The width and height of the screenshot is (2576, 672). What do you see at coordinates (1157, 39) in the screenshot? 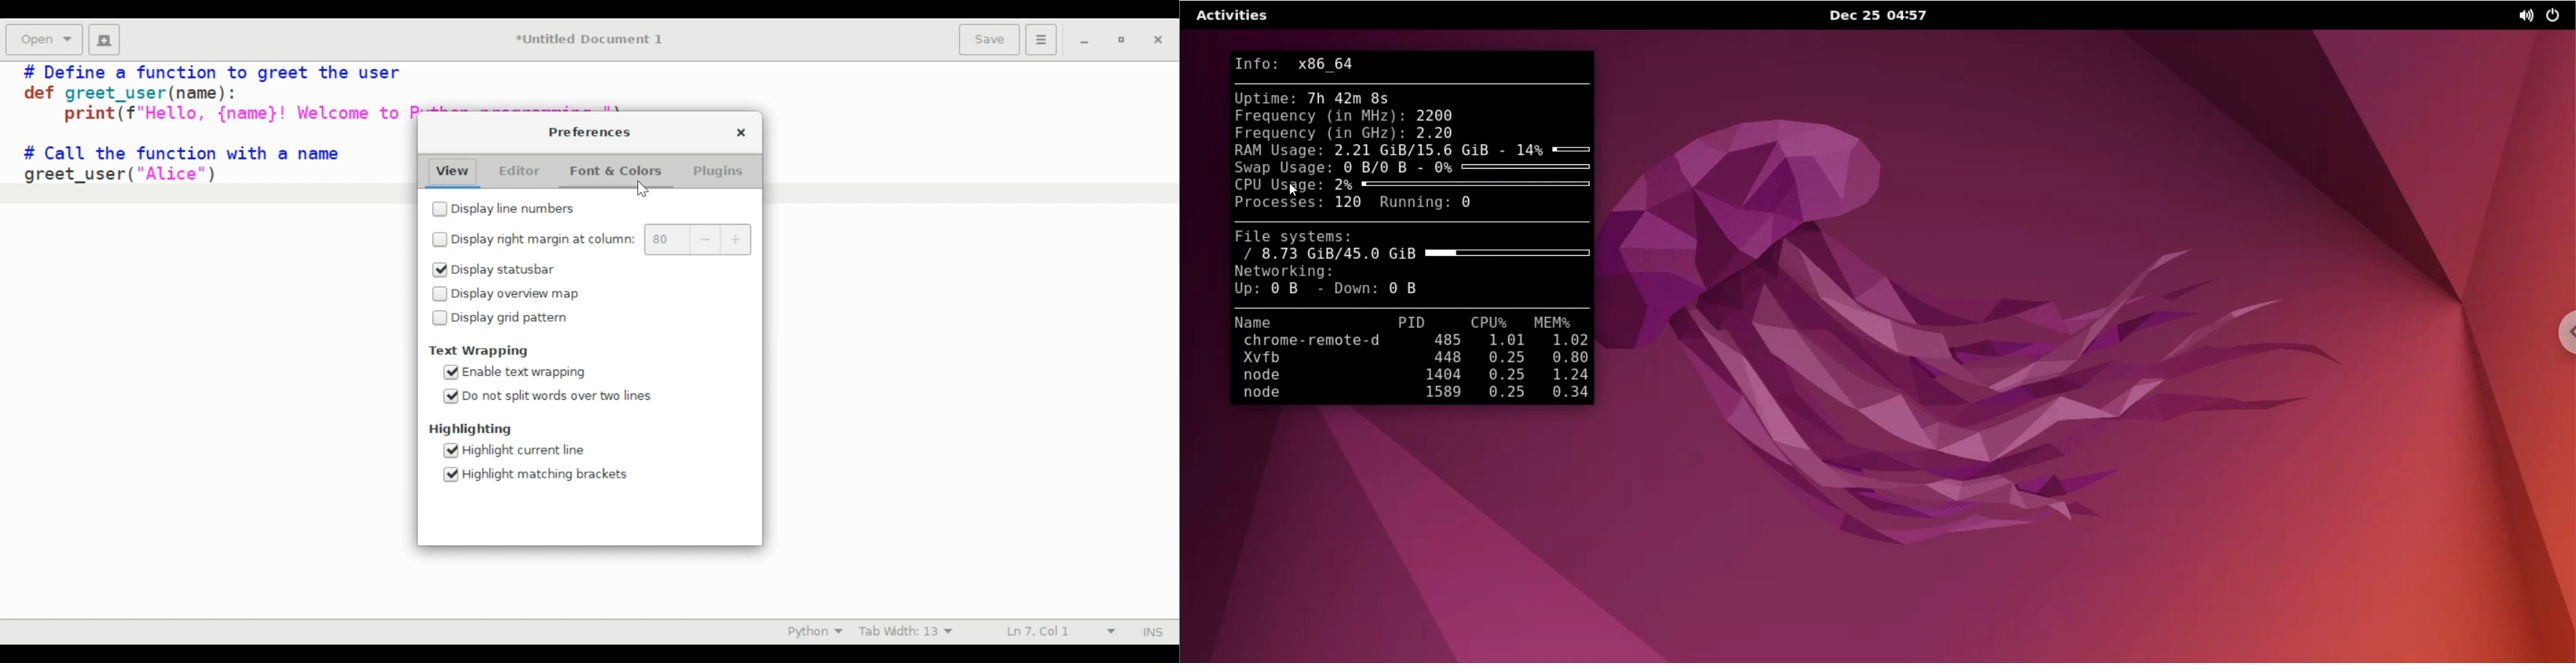
I see `Close` at bounding box center [1157, 39].